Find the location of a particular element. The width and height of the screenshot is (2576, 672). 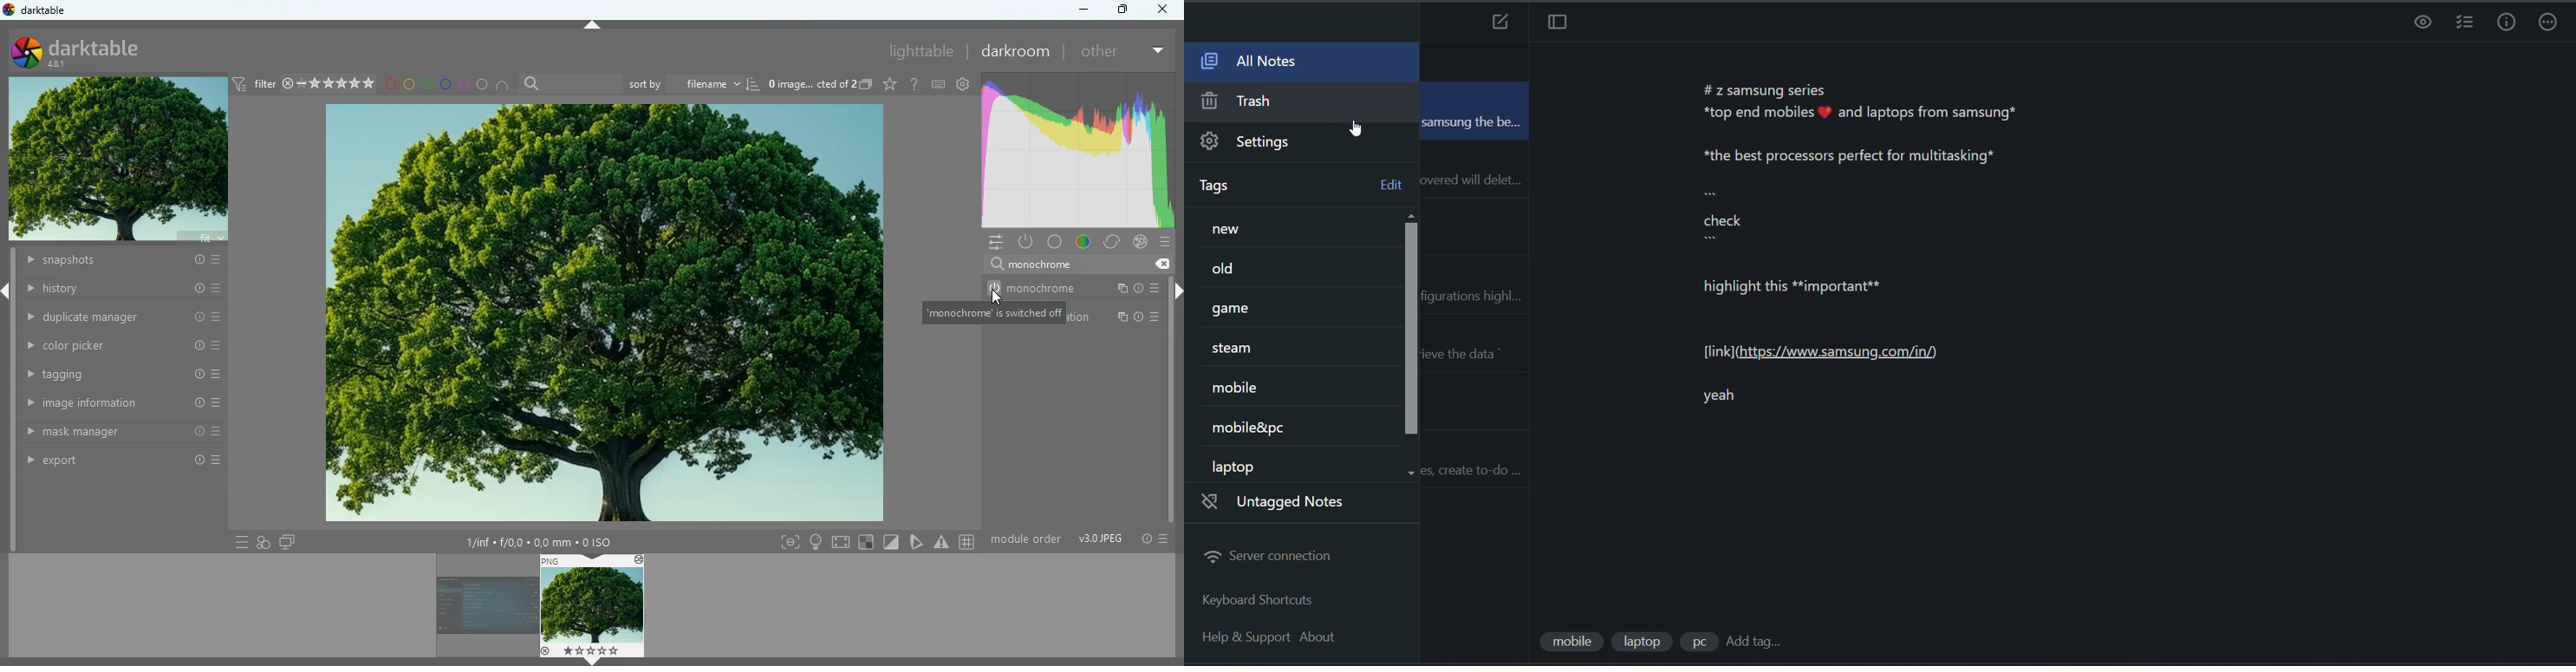

other is located at coordinates (1102, 52).